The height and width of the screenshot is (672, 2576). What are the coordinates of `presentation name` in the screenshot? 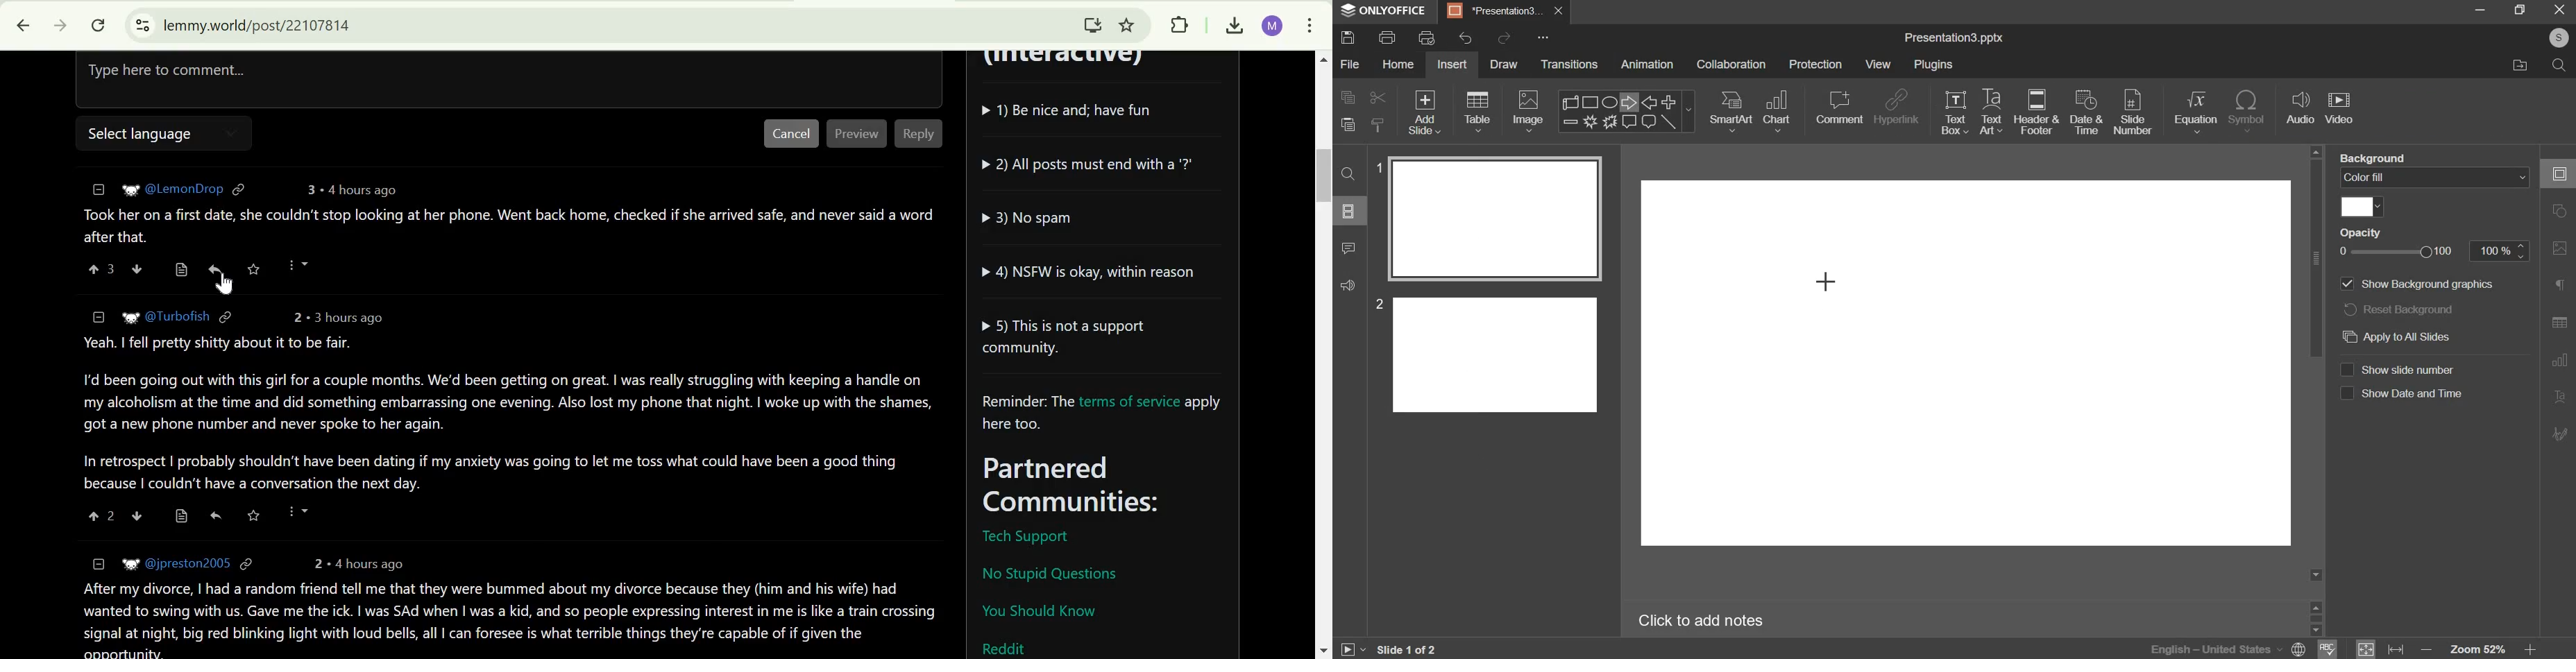 It's located at (1954, 38).